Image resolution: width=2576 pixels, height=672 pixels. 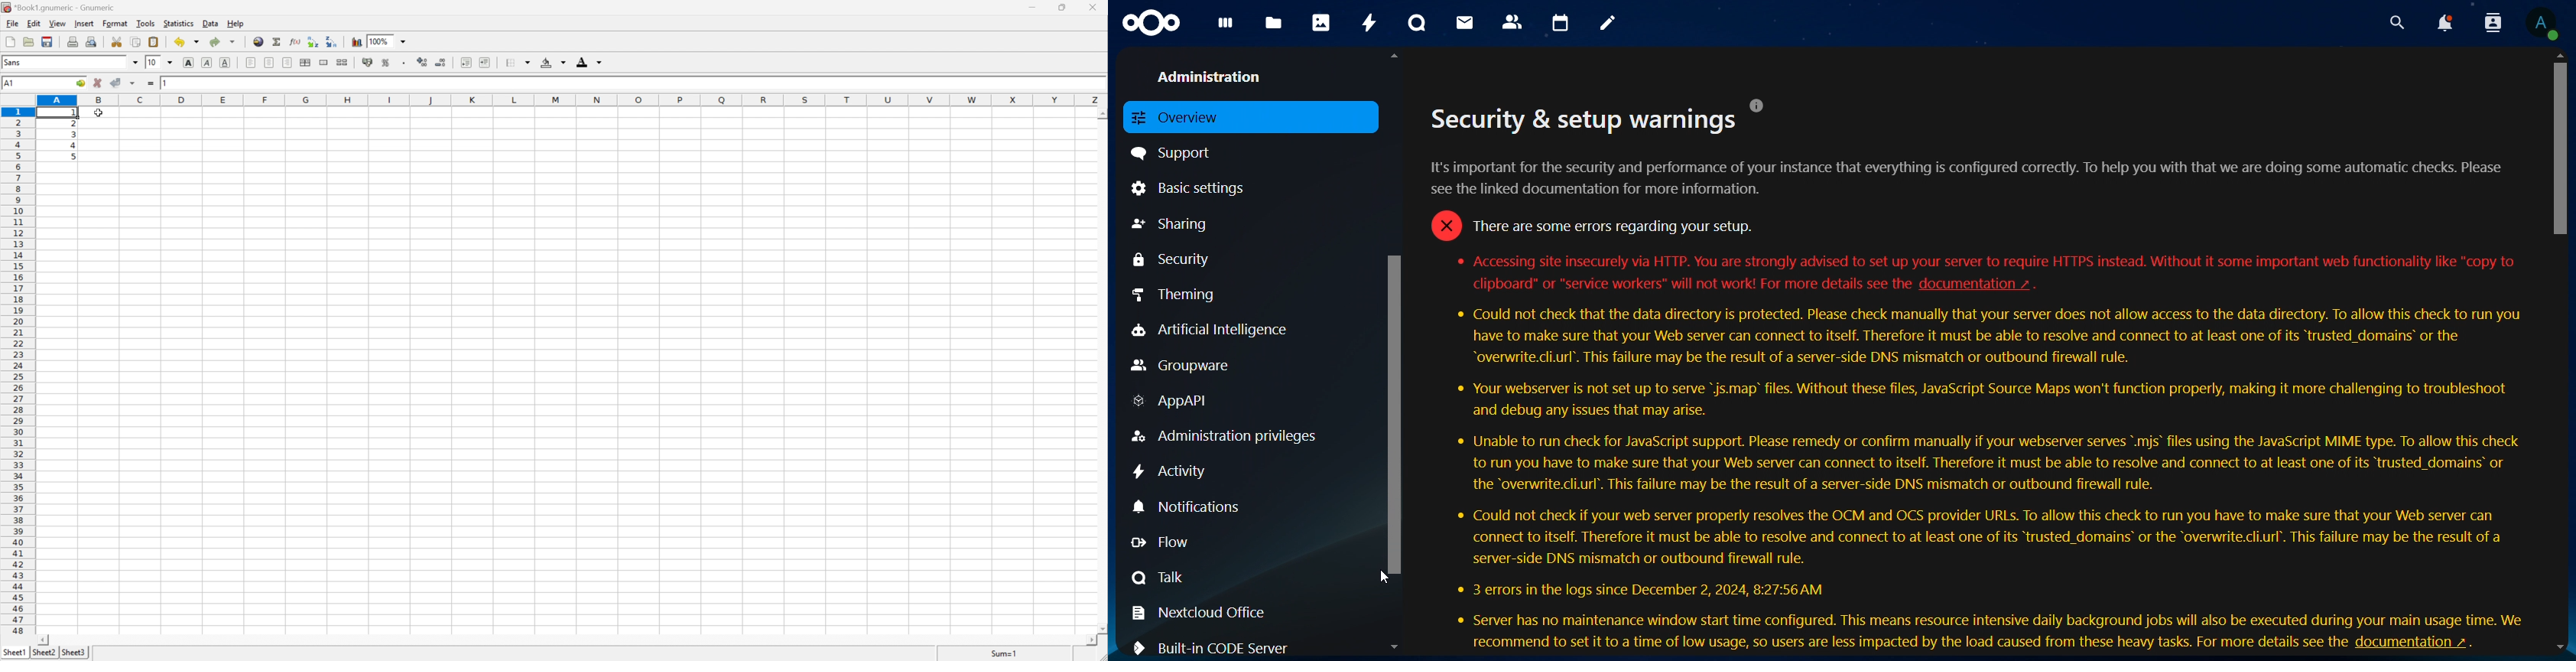 I want to click on Increase indent, and align the contents to the left, so click(x=485, y=61).